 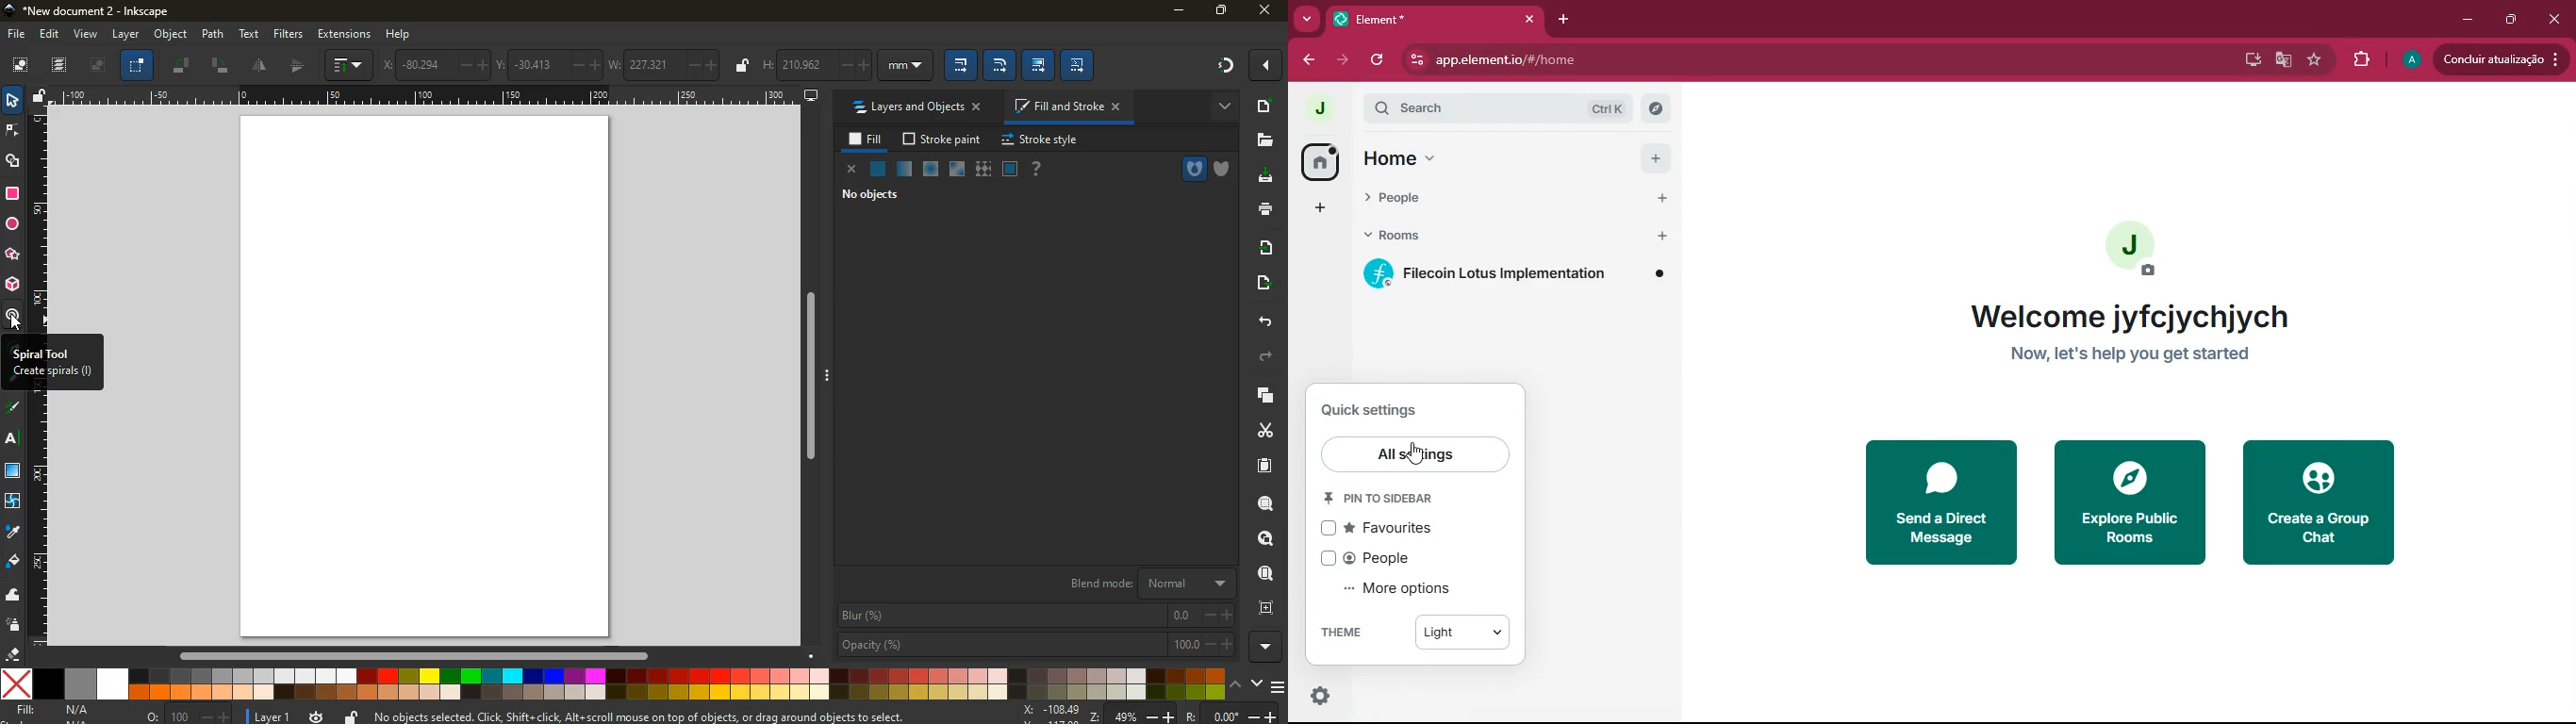 I want to click on back, so click(x=1263, y=321).